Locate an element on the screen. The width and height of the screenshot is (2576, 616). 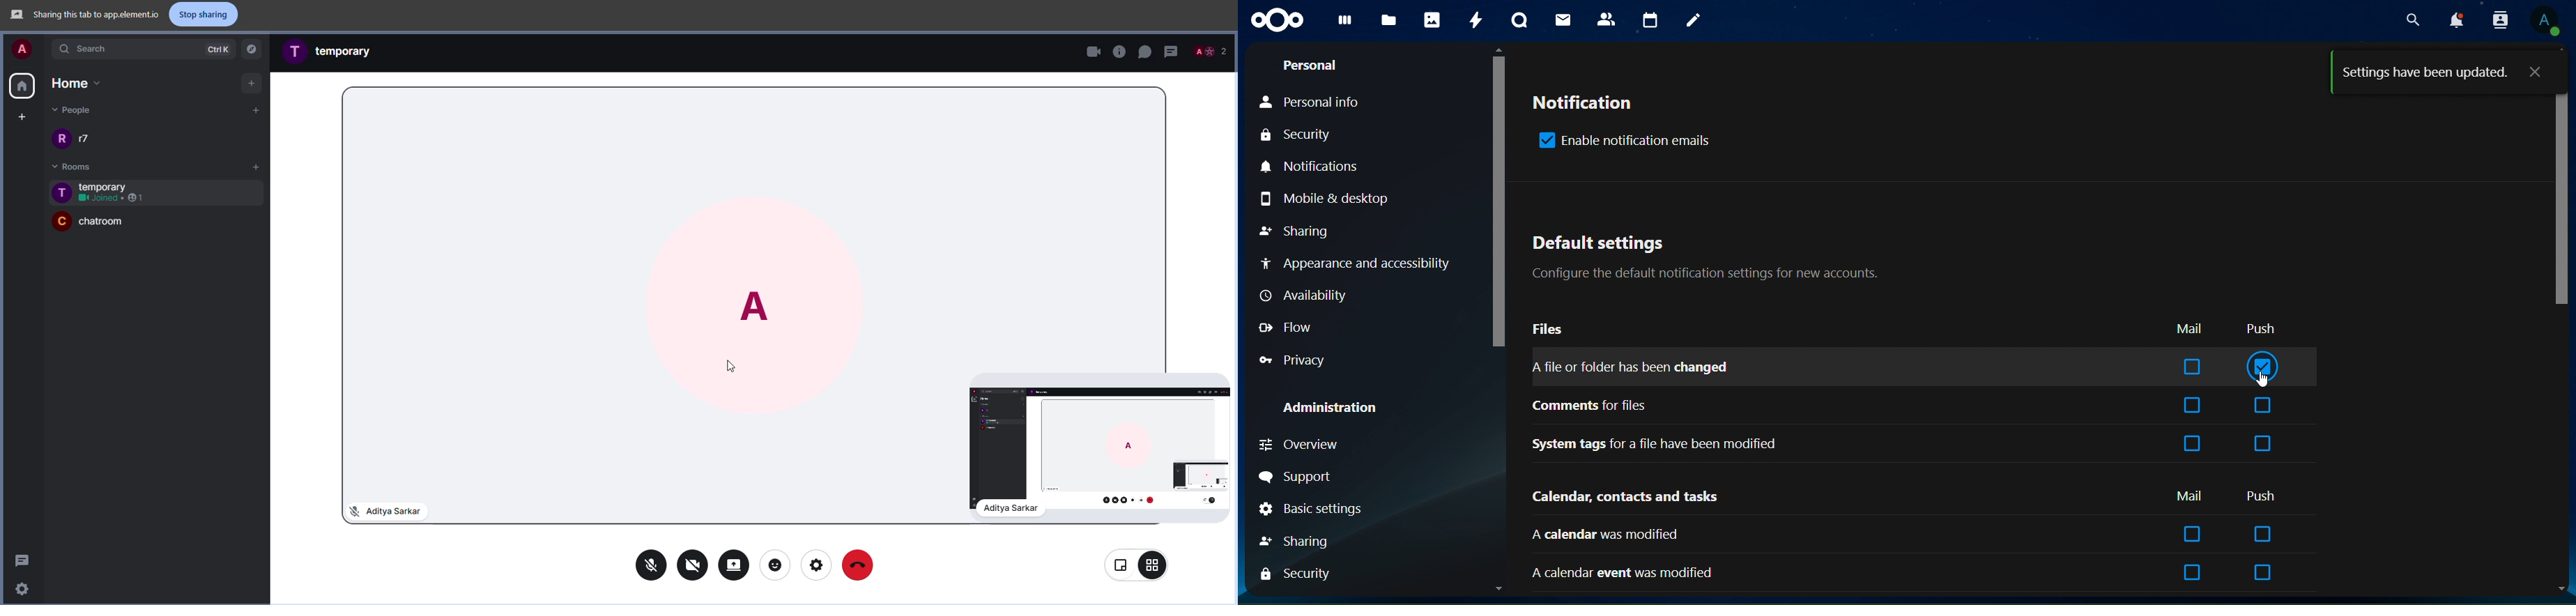
a file or folder has been changed is located at coordinates (1636, 368).